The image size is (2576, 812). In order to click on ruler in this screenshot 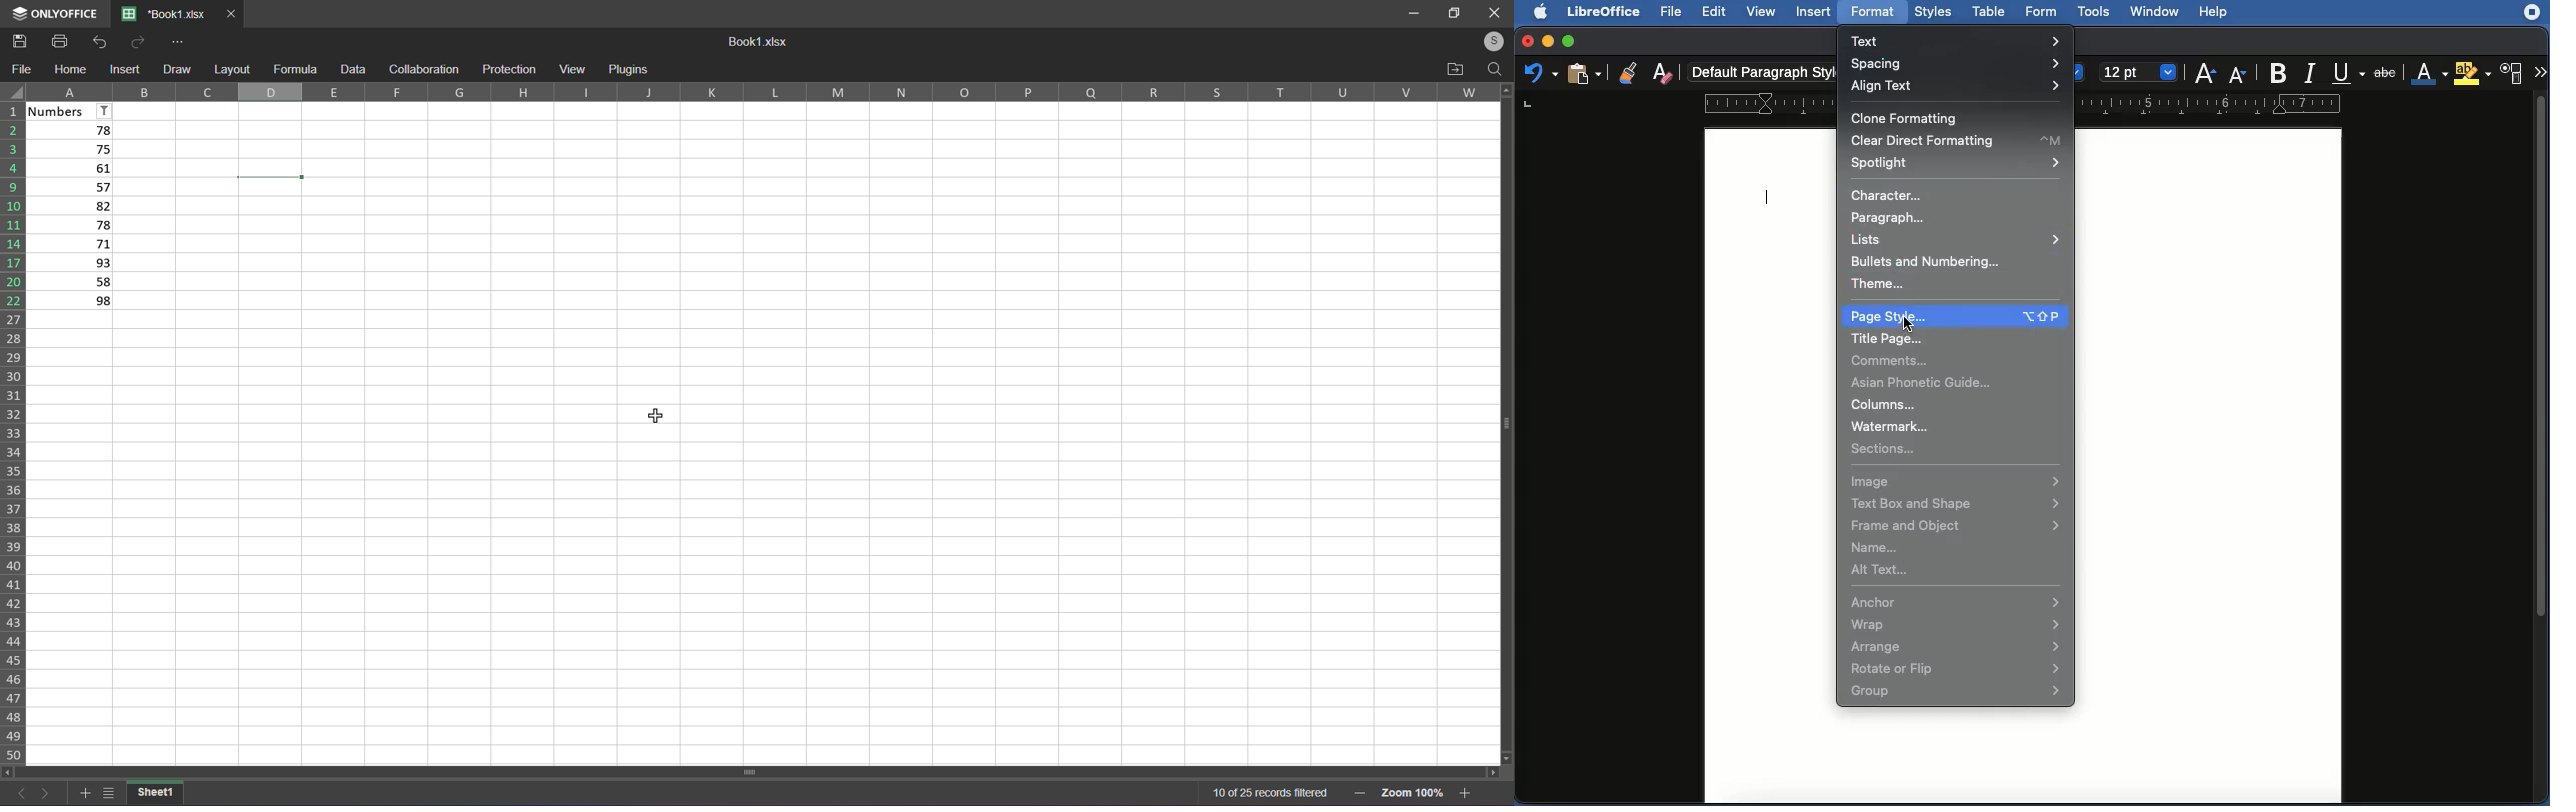, I will do `click(1769, 102)`.